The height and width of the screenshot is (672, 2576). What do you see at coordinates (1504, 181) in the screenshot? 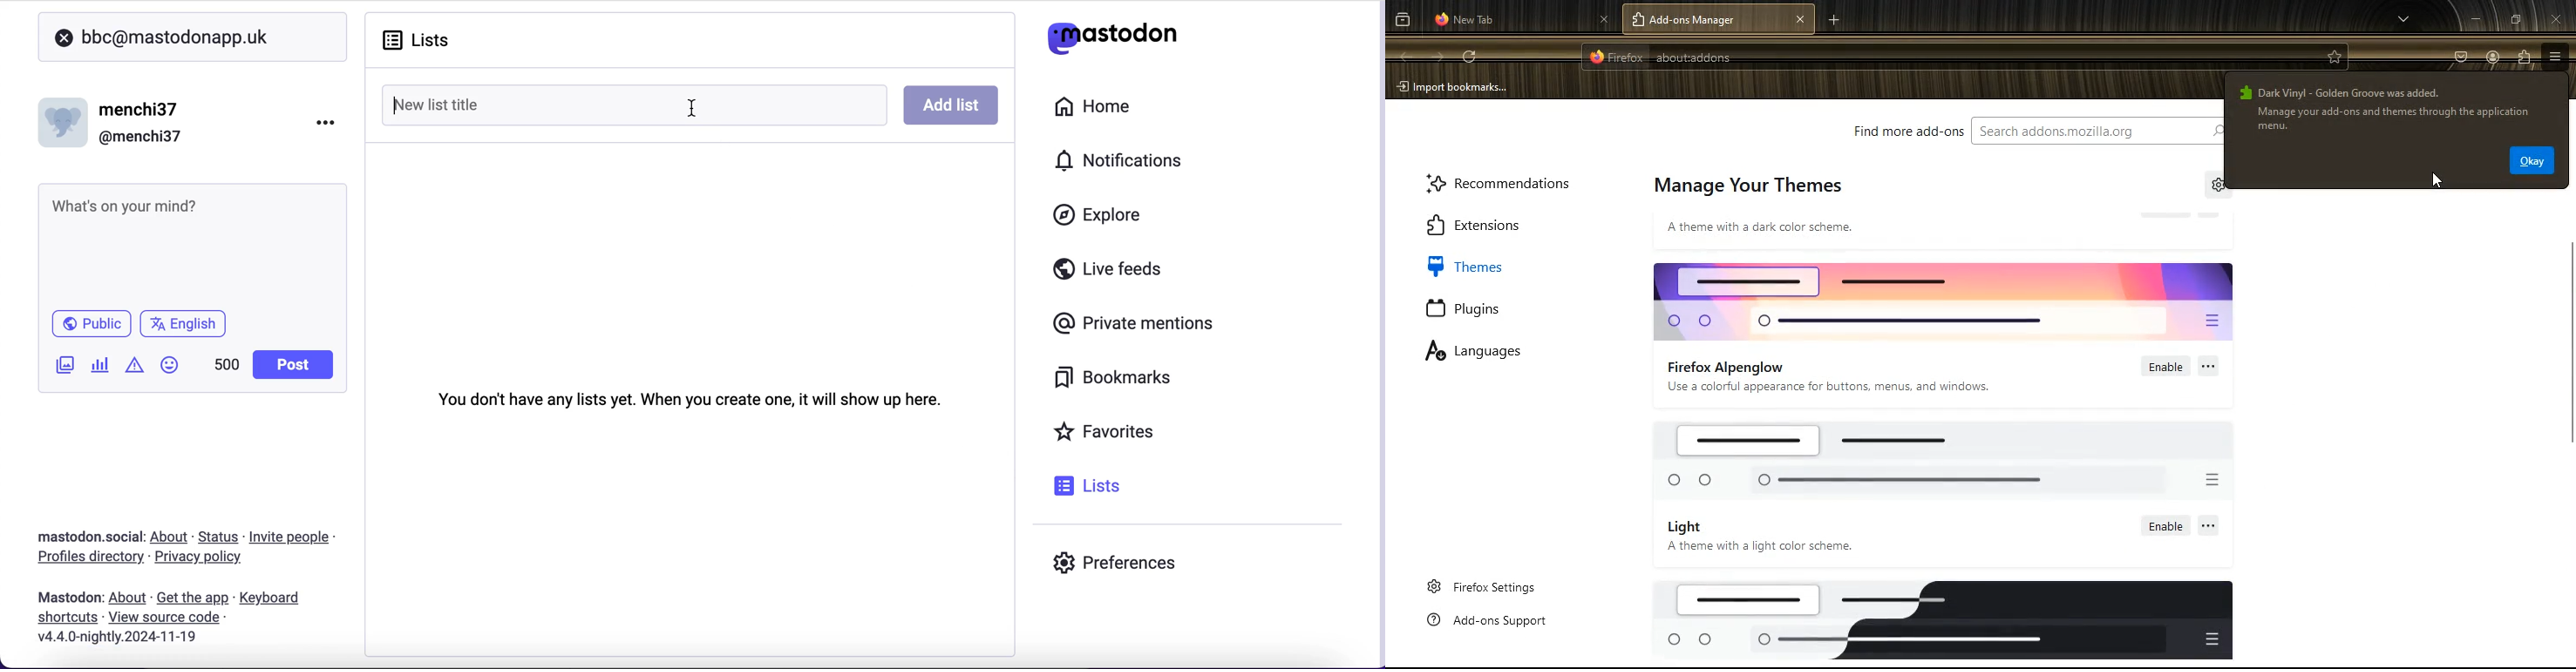
I see `recommendations` at bounding box center [1504, 181].